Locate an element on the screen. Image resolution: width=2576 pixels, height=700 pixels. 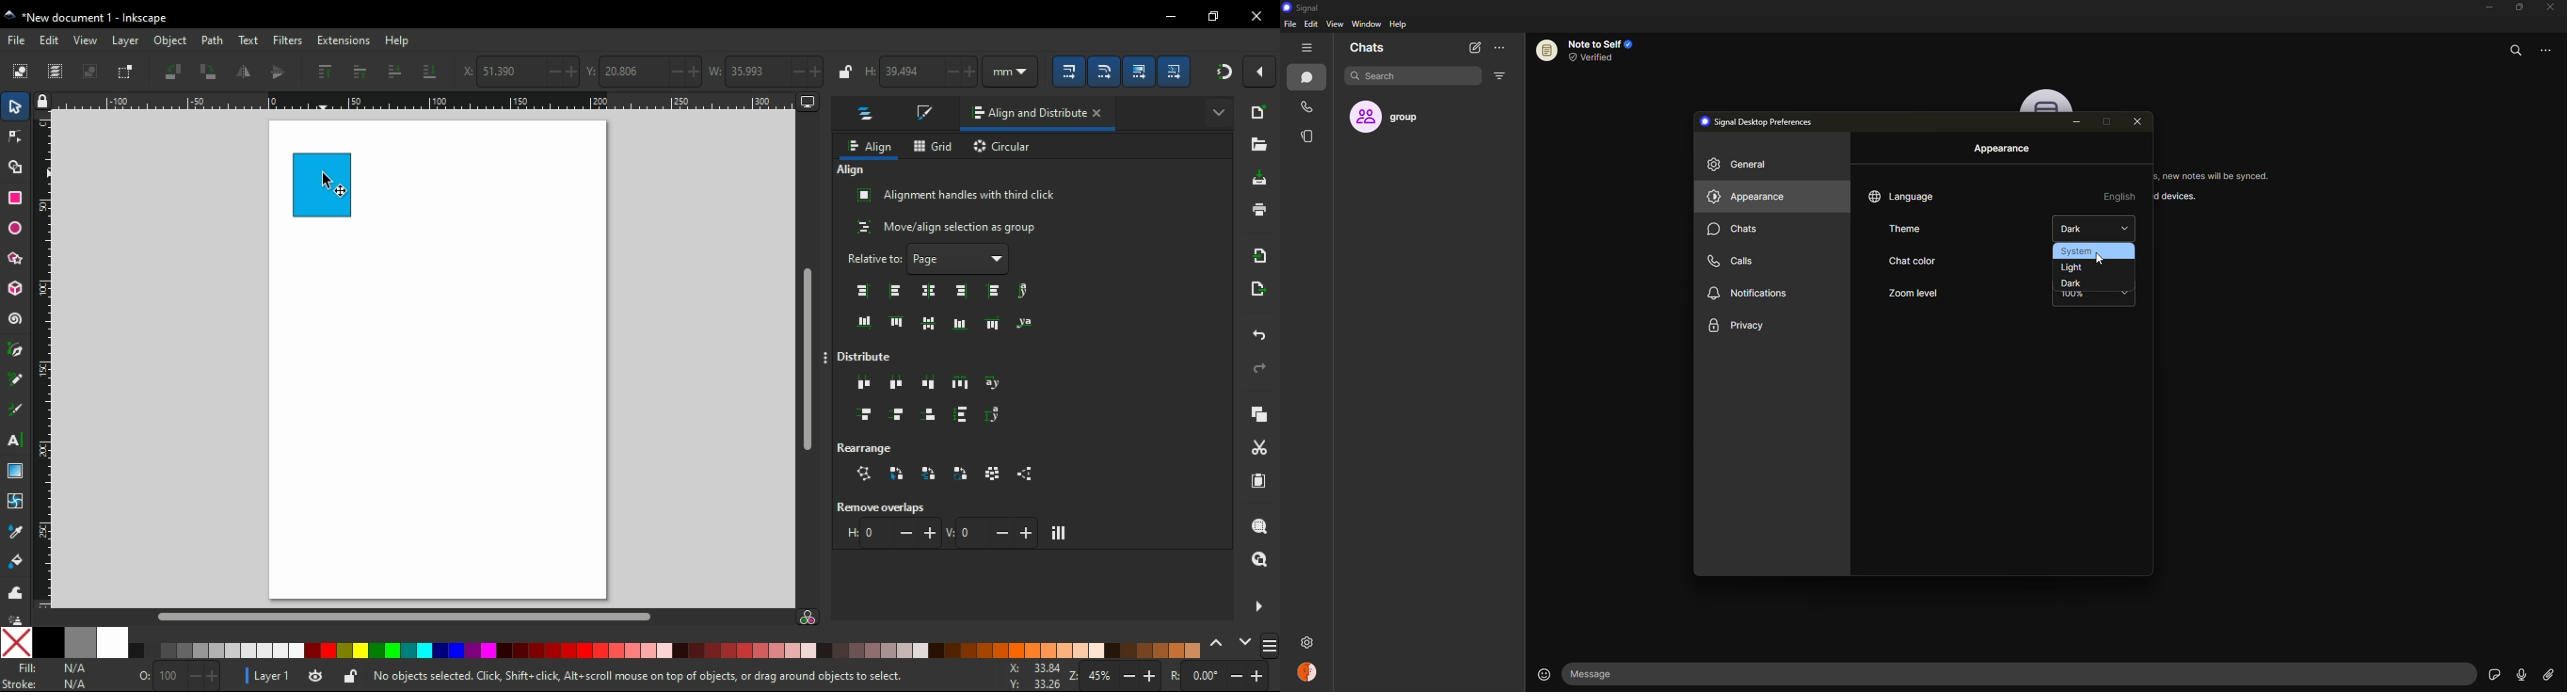
black is located at coordinates (48, 643).